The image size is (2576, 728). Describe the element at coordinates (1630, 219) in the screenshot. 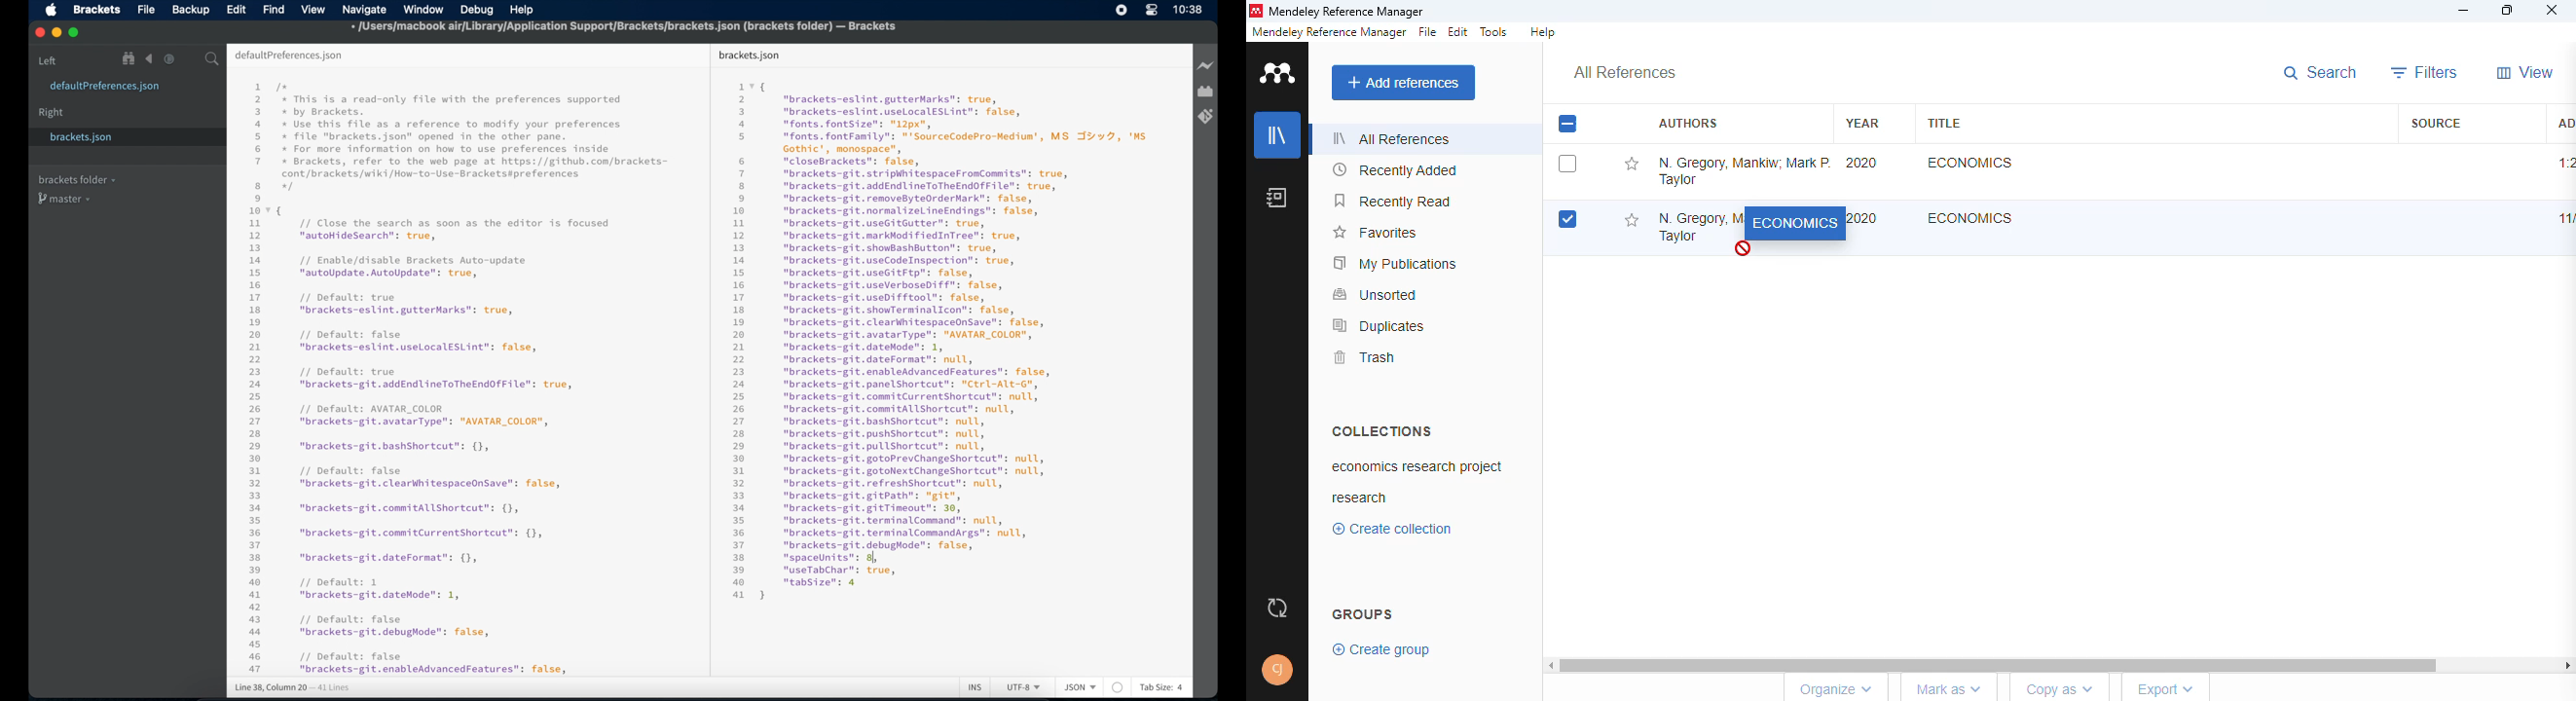

I see `add this reference to favorites` at that location.